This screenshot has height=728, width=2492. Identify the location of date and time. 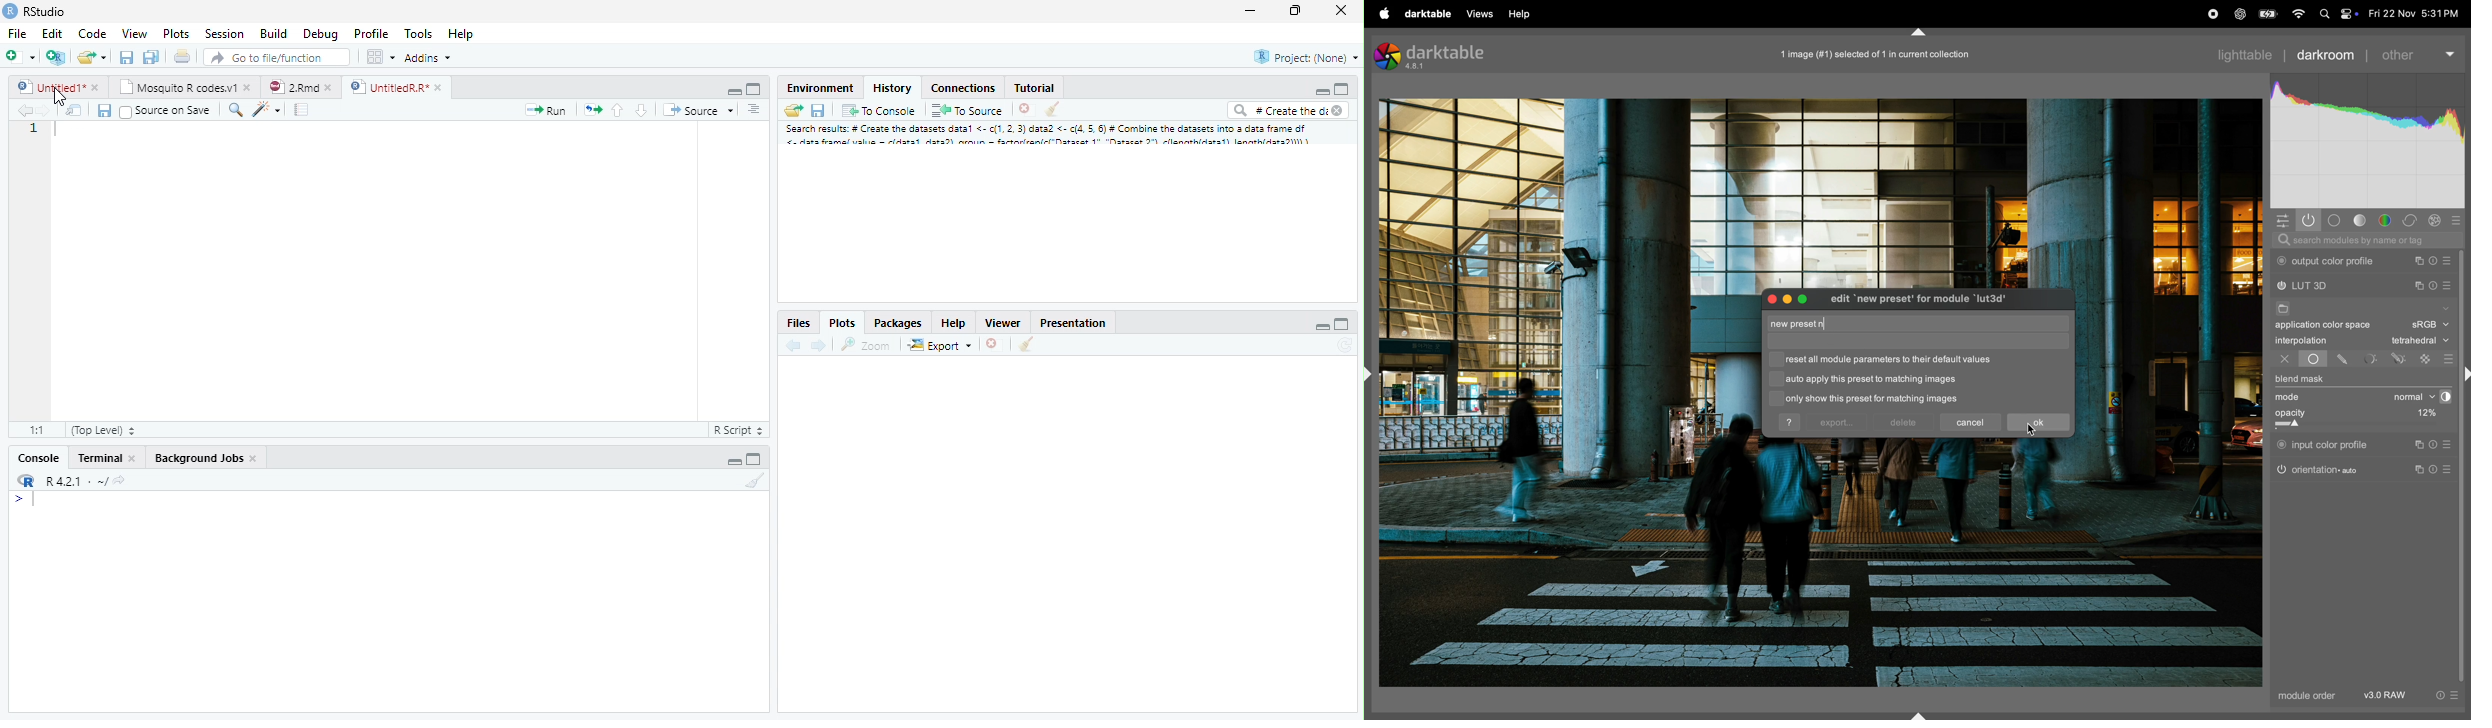
(2415, 14).